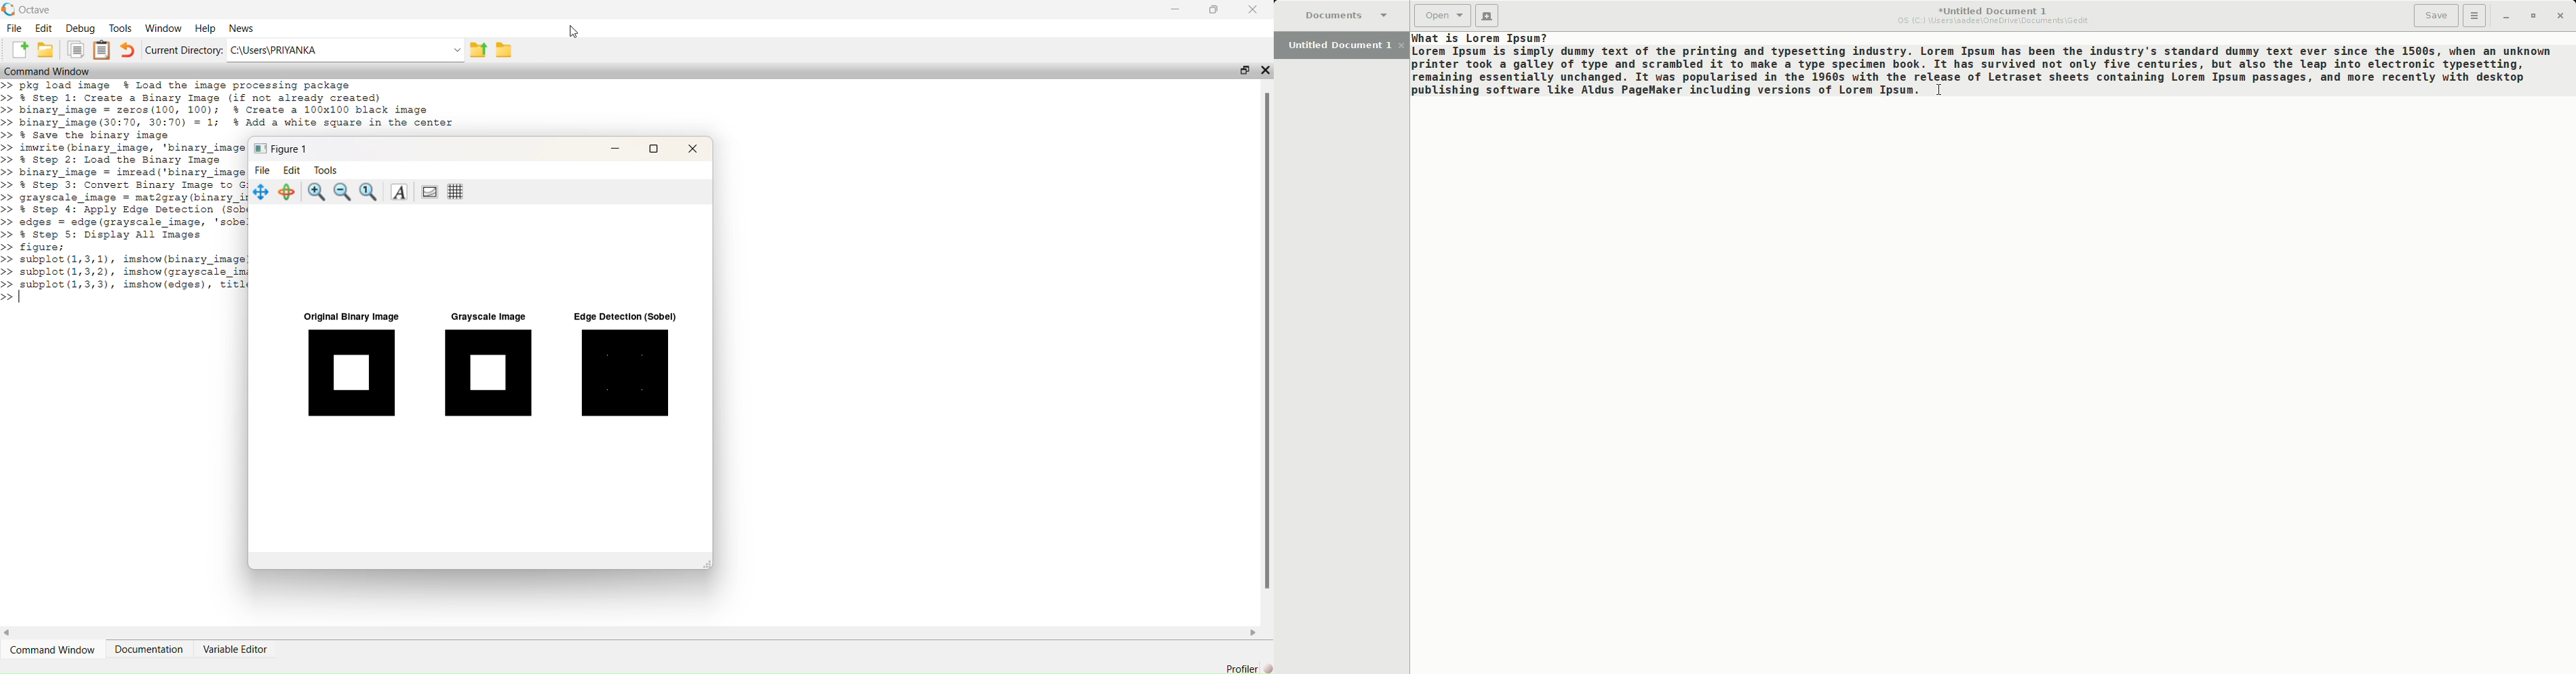 This screenshot has width=2576, height=700. Describe the element at coordinates (102, 50) in the screenshot. I see `clip board` at that location.